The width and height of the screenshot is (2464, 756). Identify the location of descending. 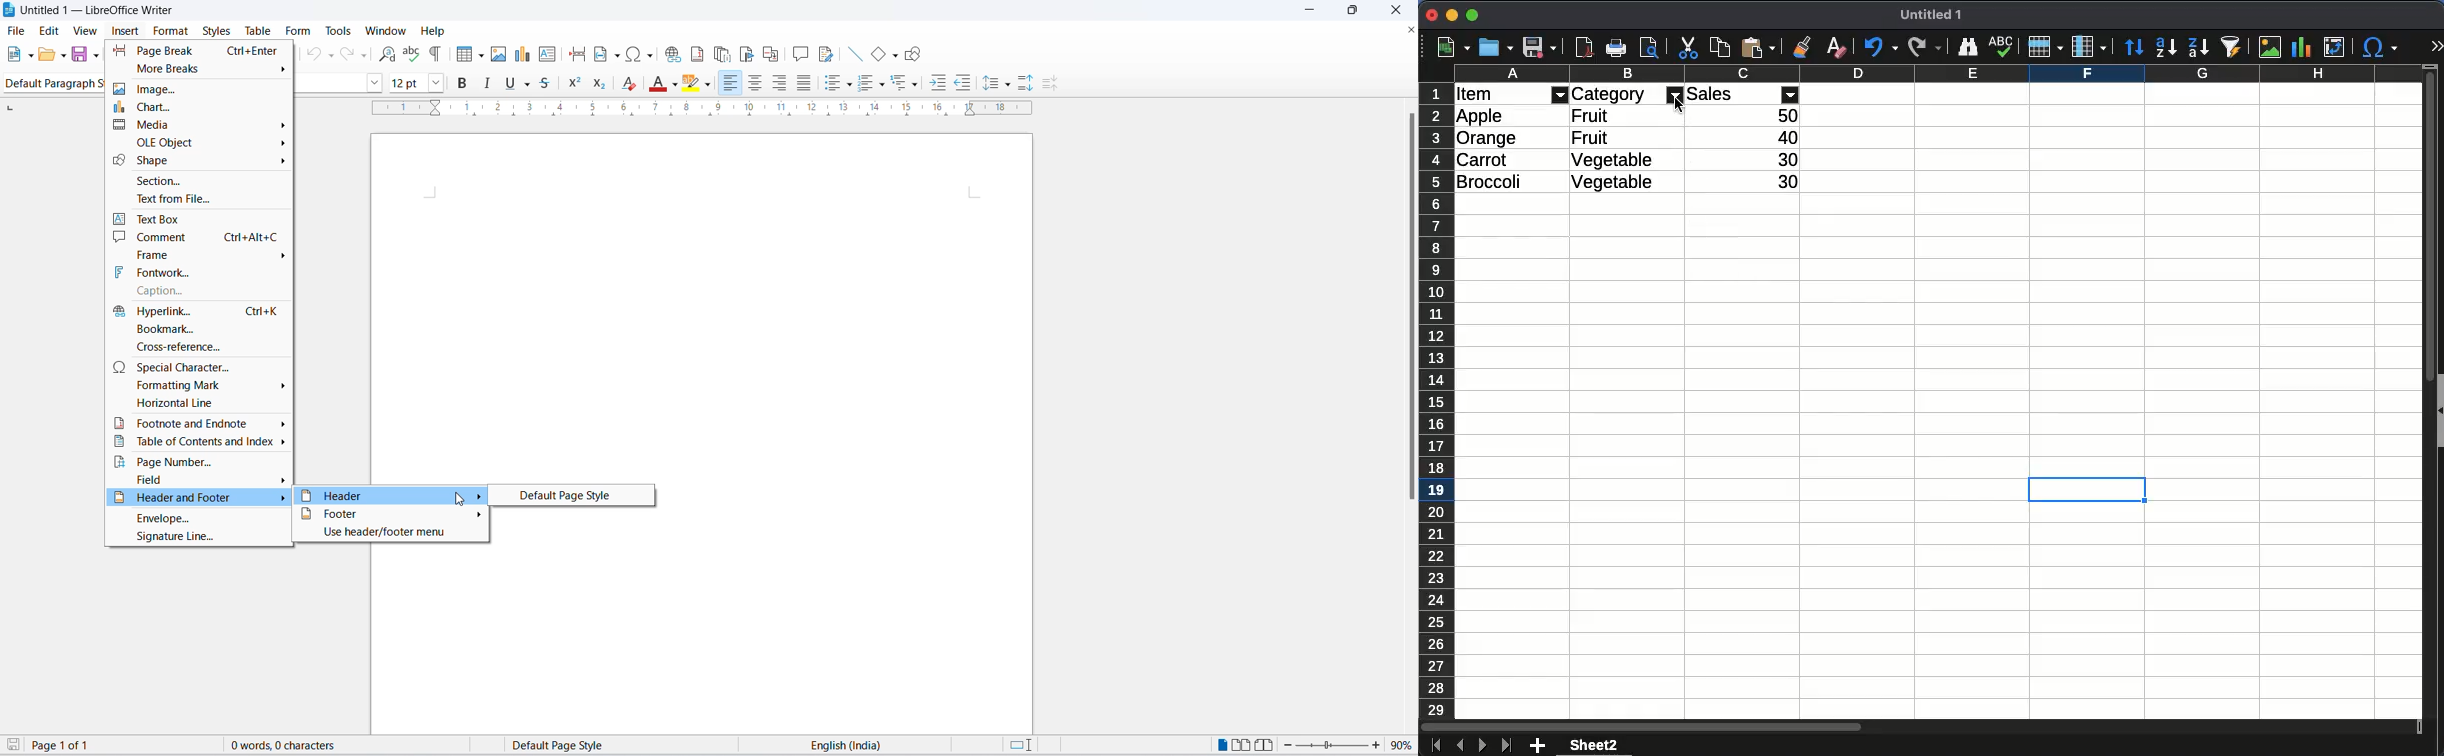
(2198, 48).